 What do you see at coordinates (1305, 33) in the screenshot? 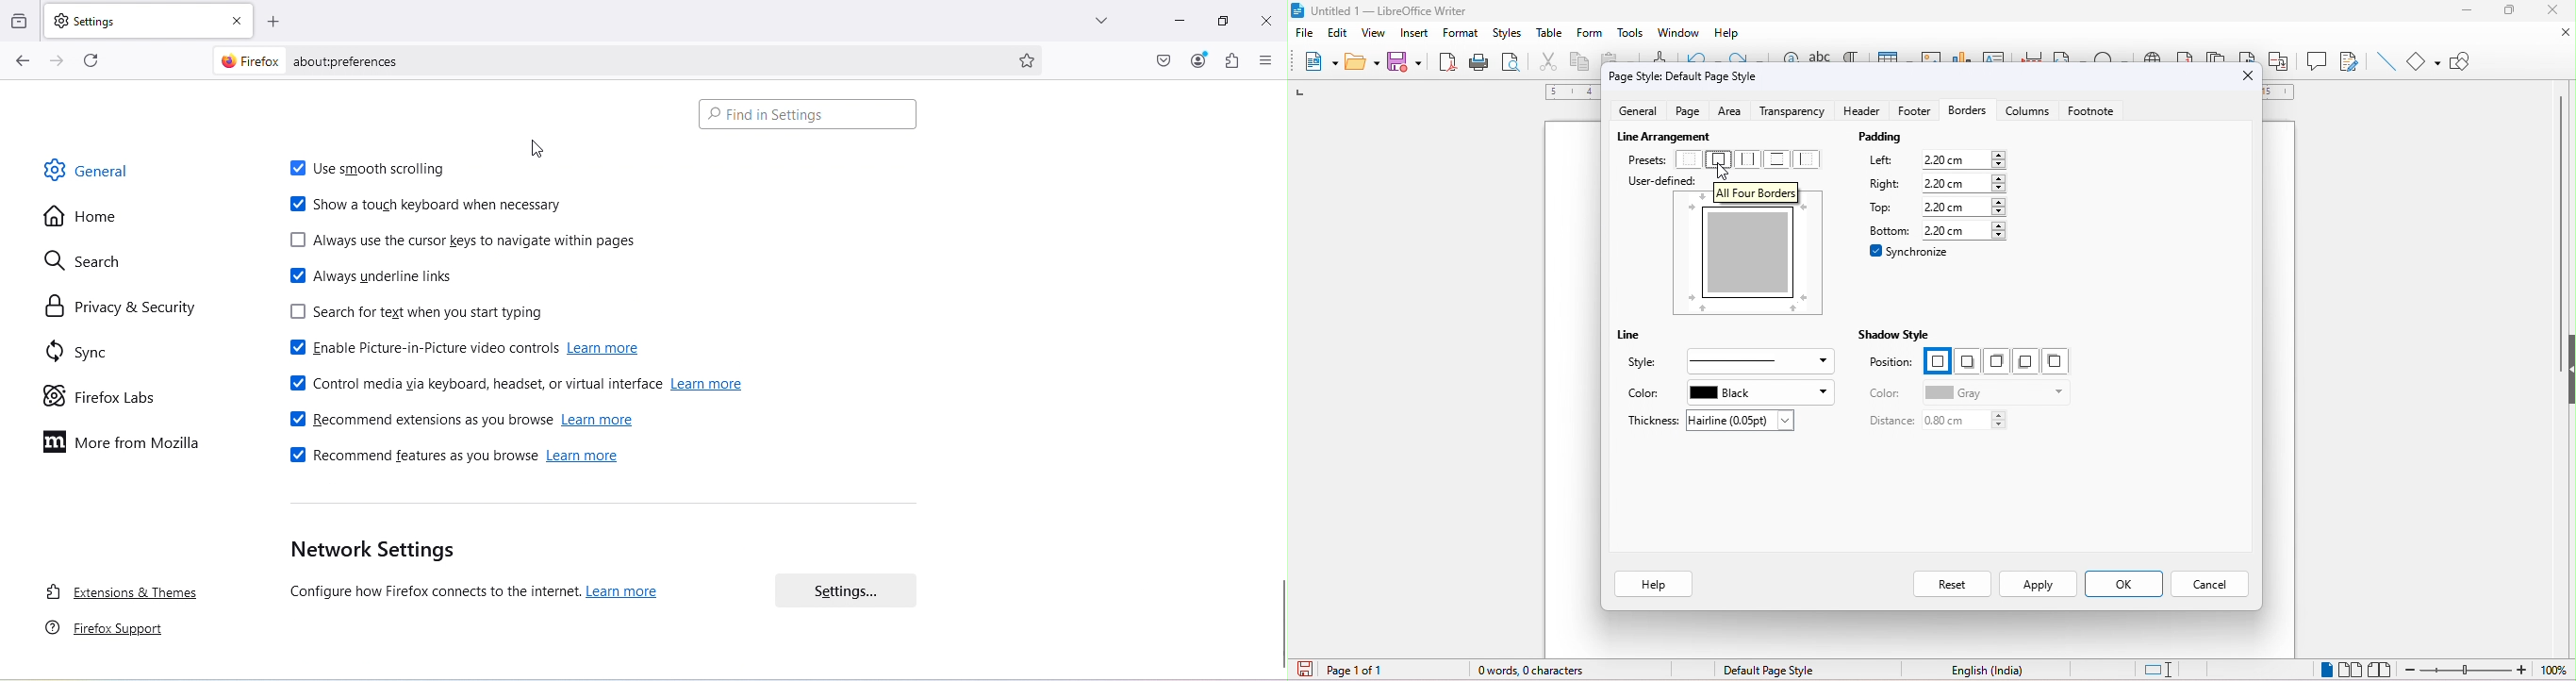
I see `file` at bounding box center [1305, 33].